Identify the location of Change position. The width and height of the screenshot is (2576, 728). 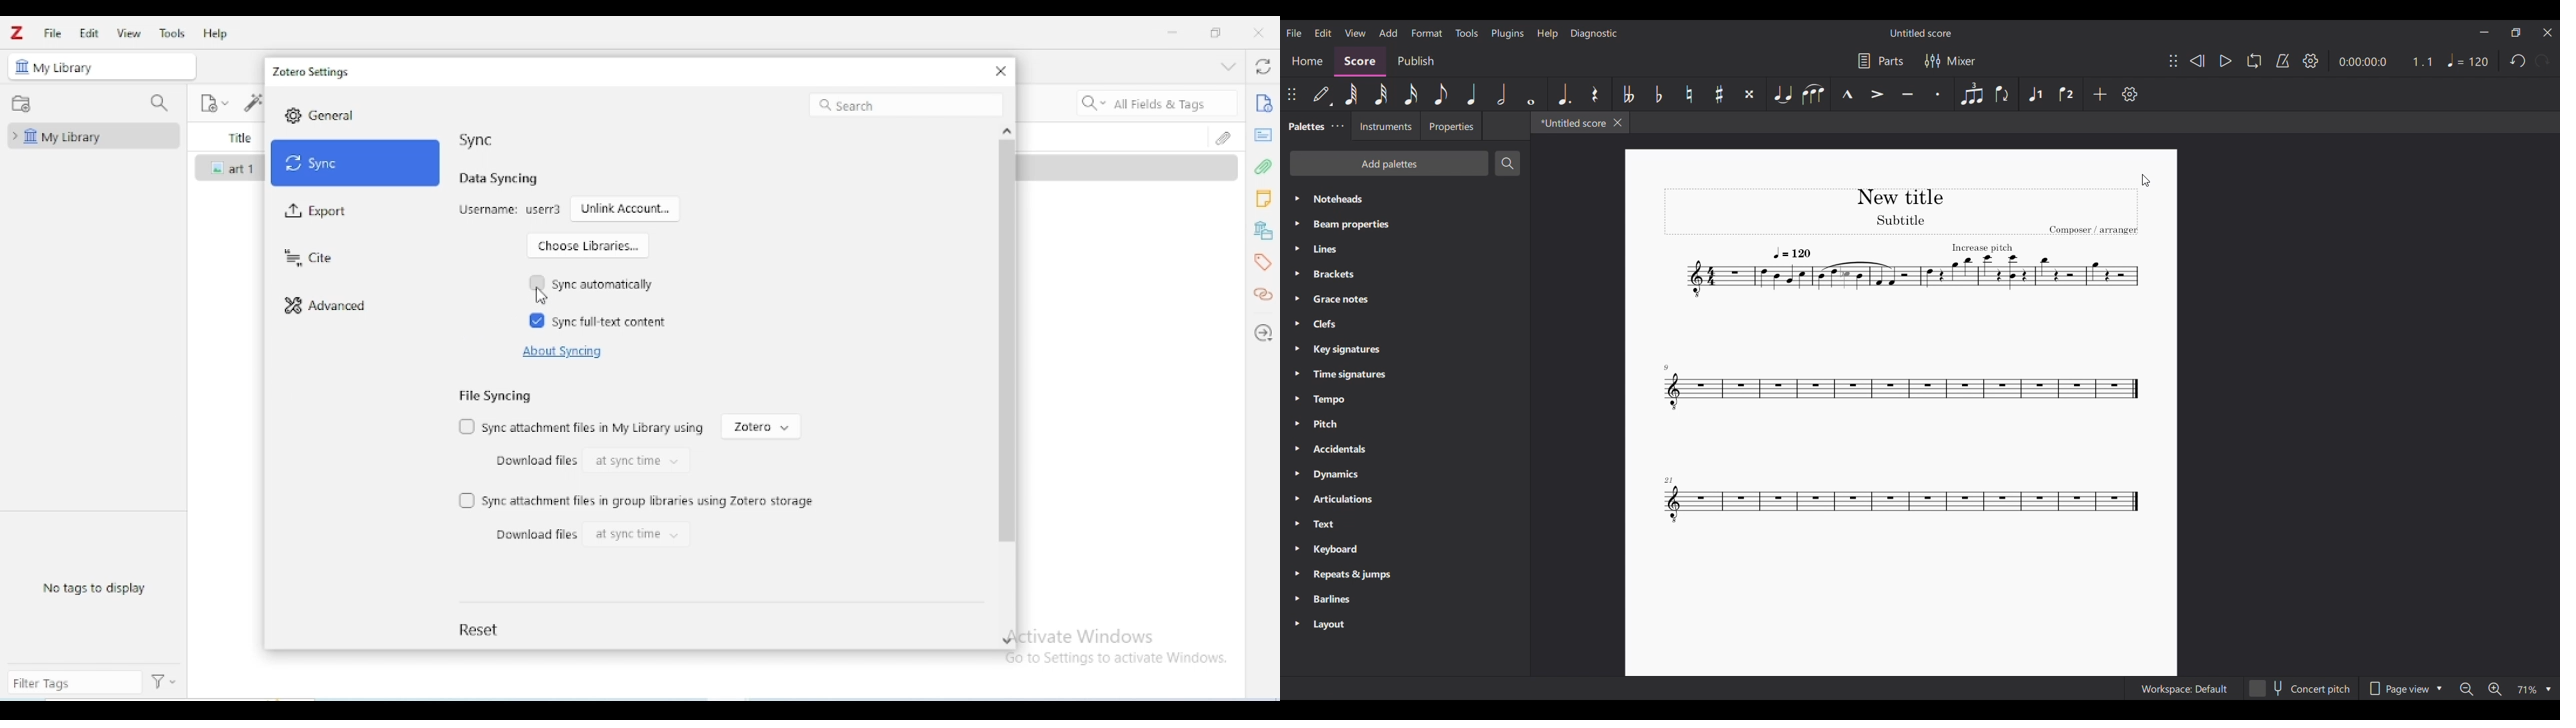
(1291, 94).